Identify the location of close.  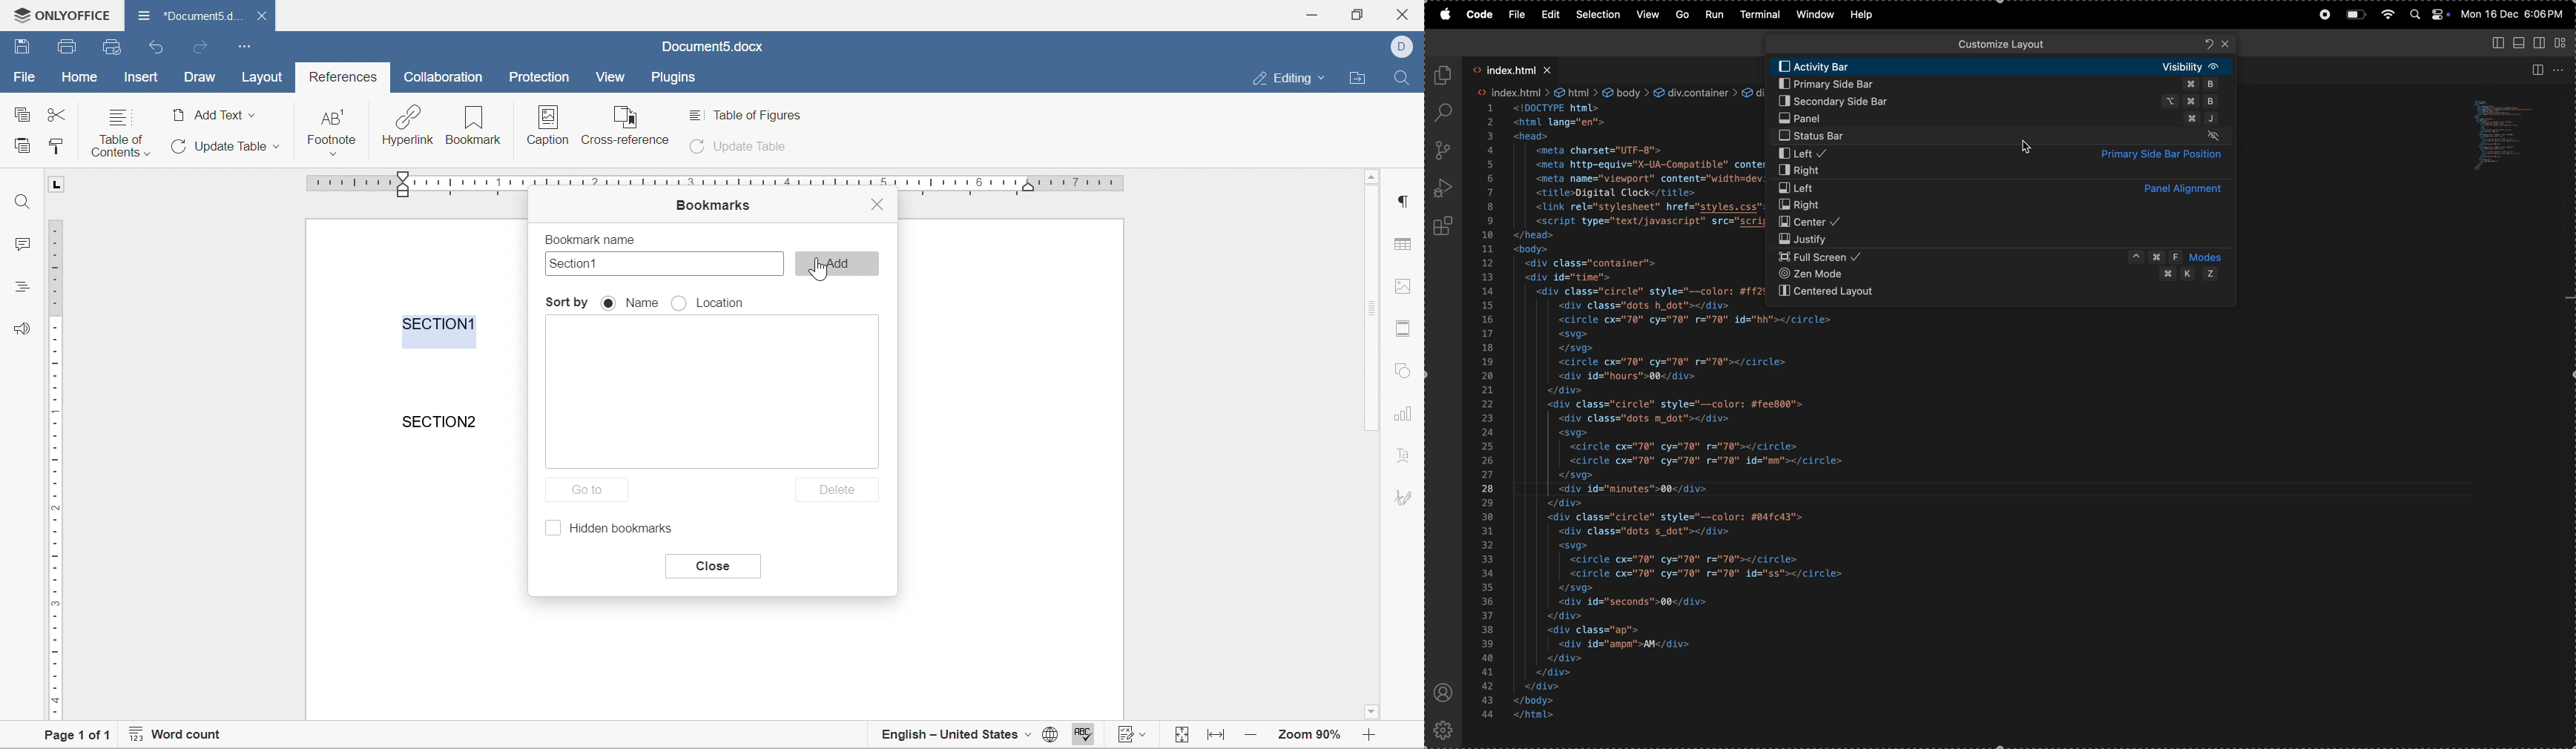
(265, 16).